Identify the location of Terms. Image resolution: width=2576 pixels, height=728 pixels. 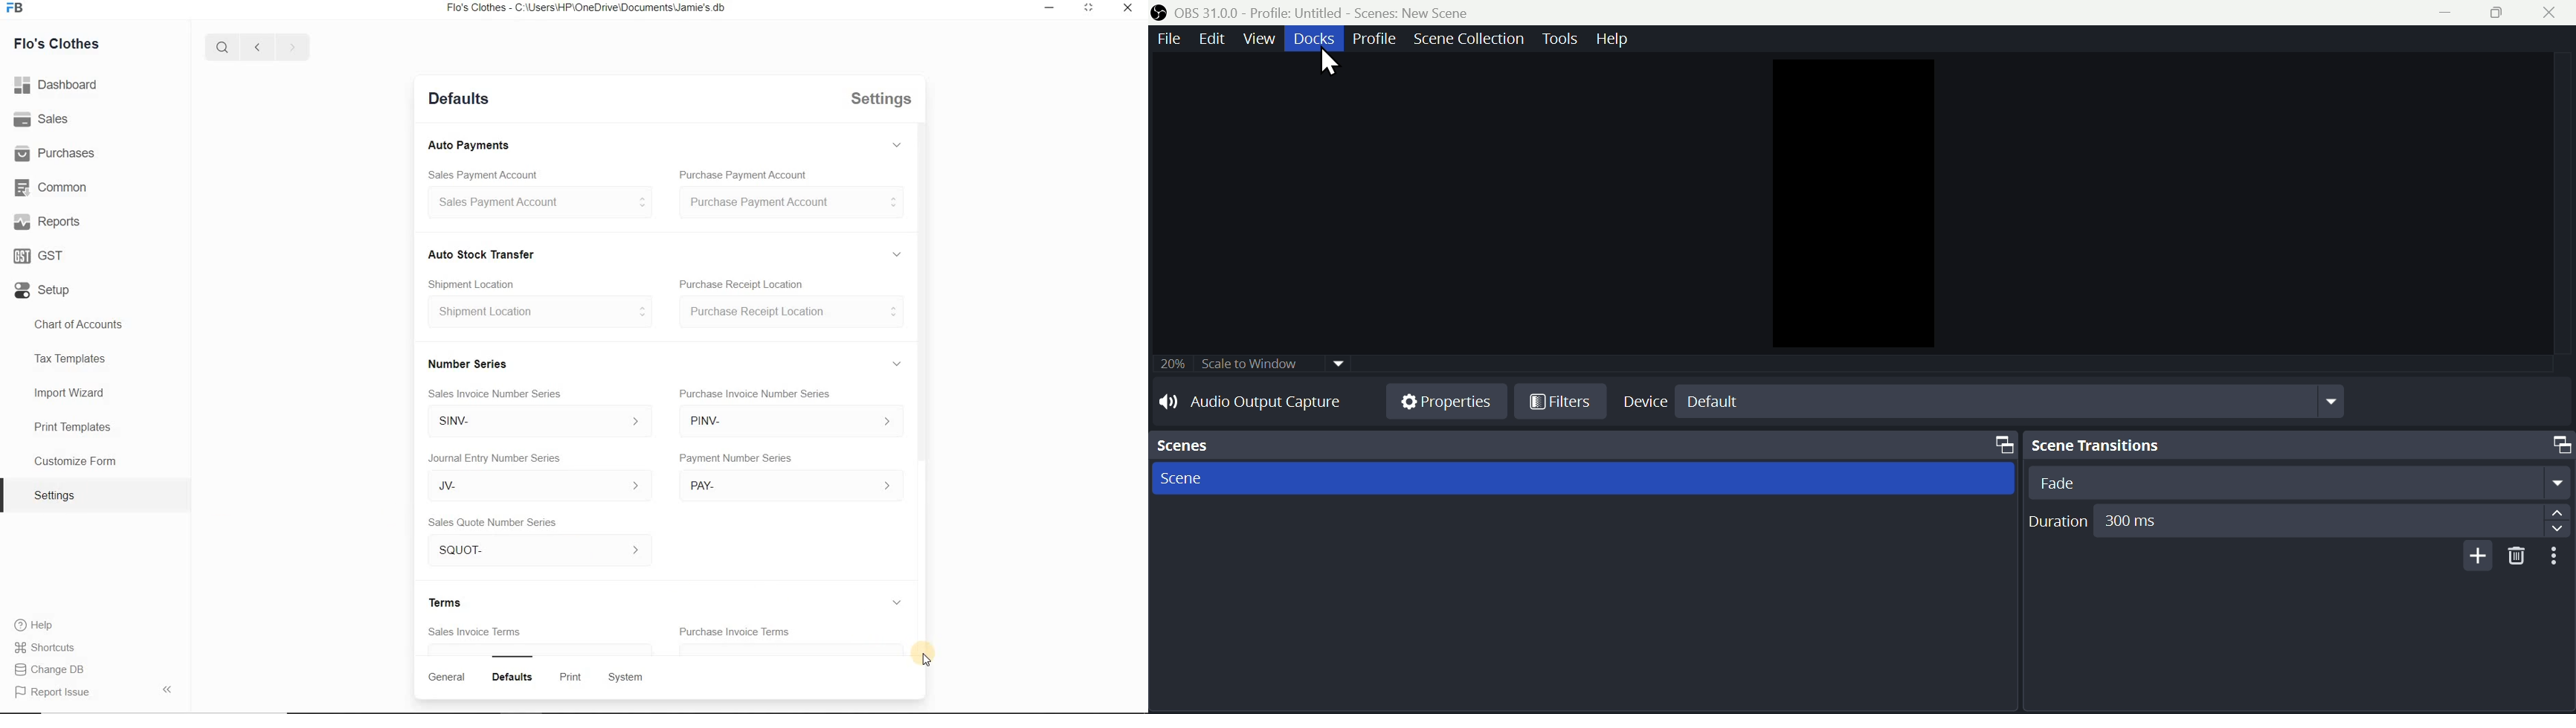
(445, 602).